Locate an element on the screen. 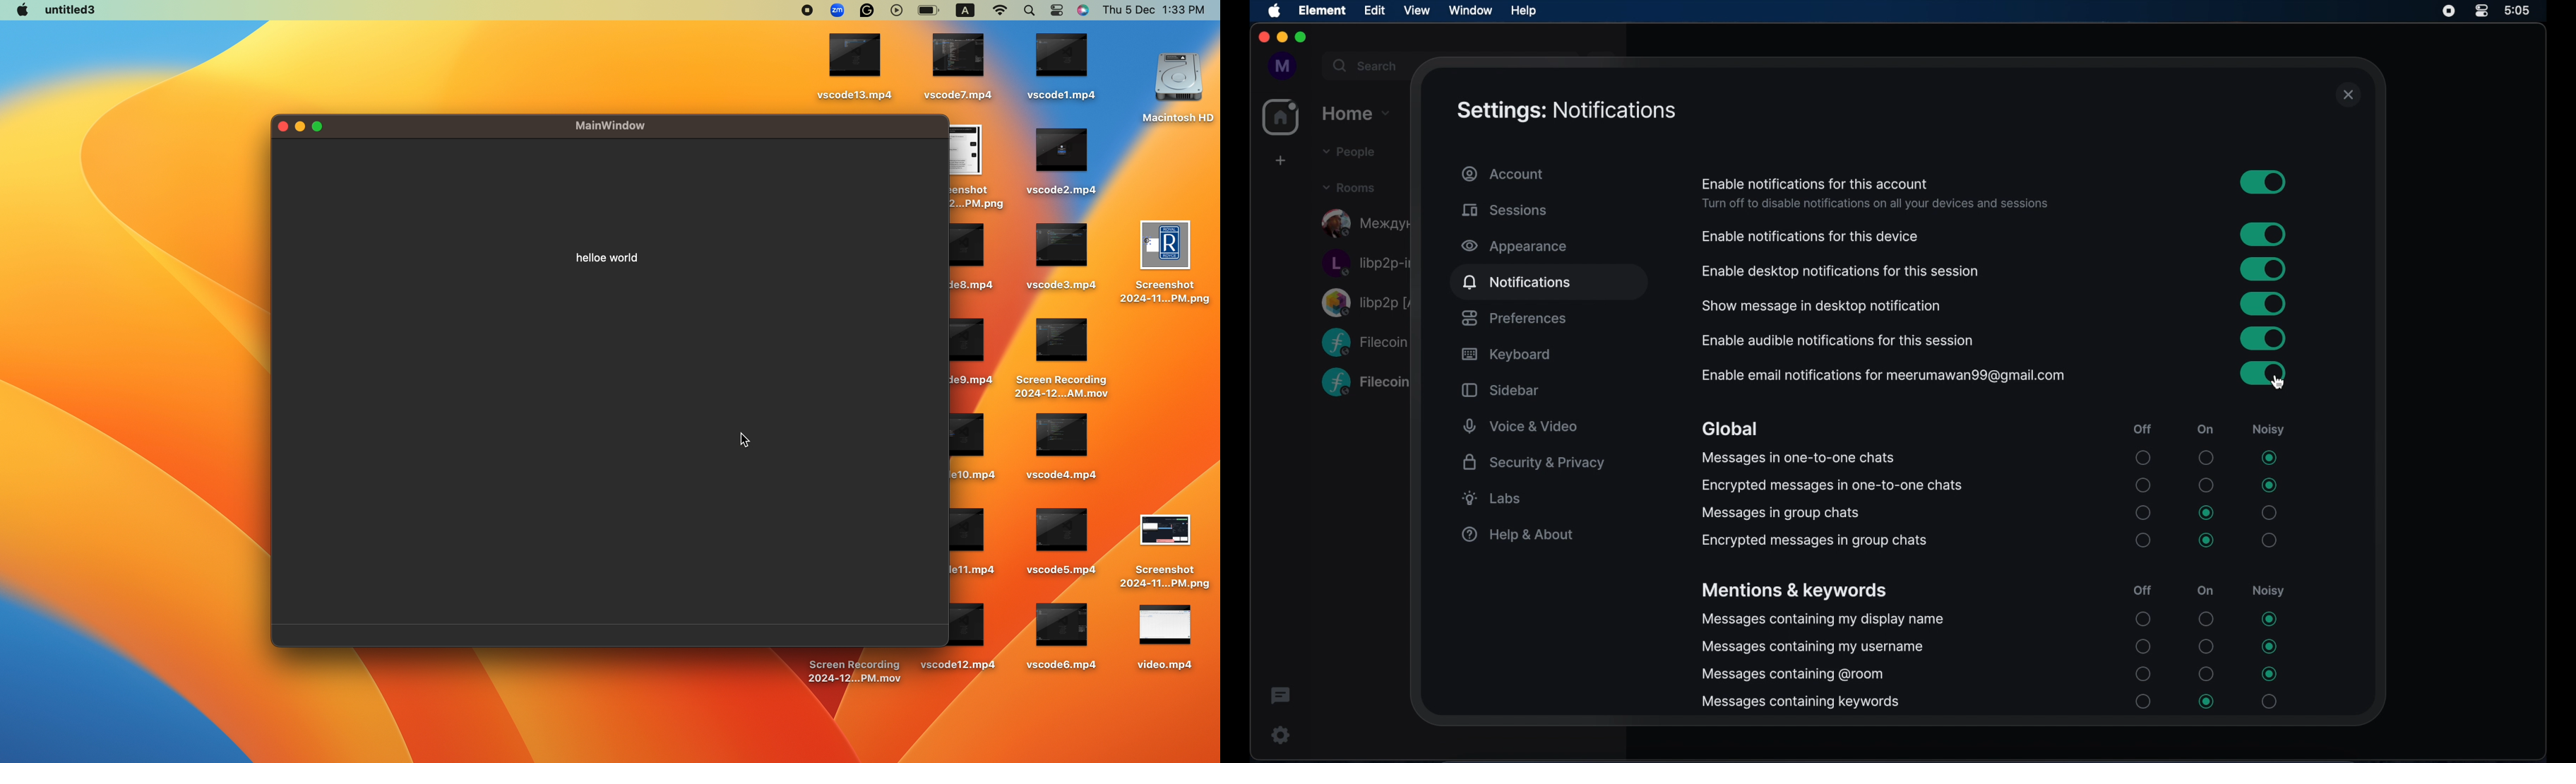 The width and height of the screenshot is (2576, 784). on is located at coordinates (2205, 590).